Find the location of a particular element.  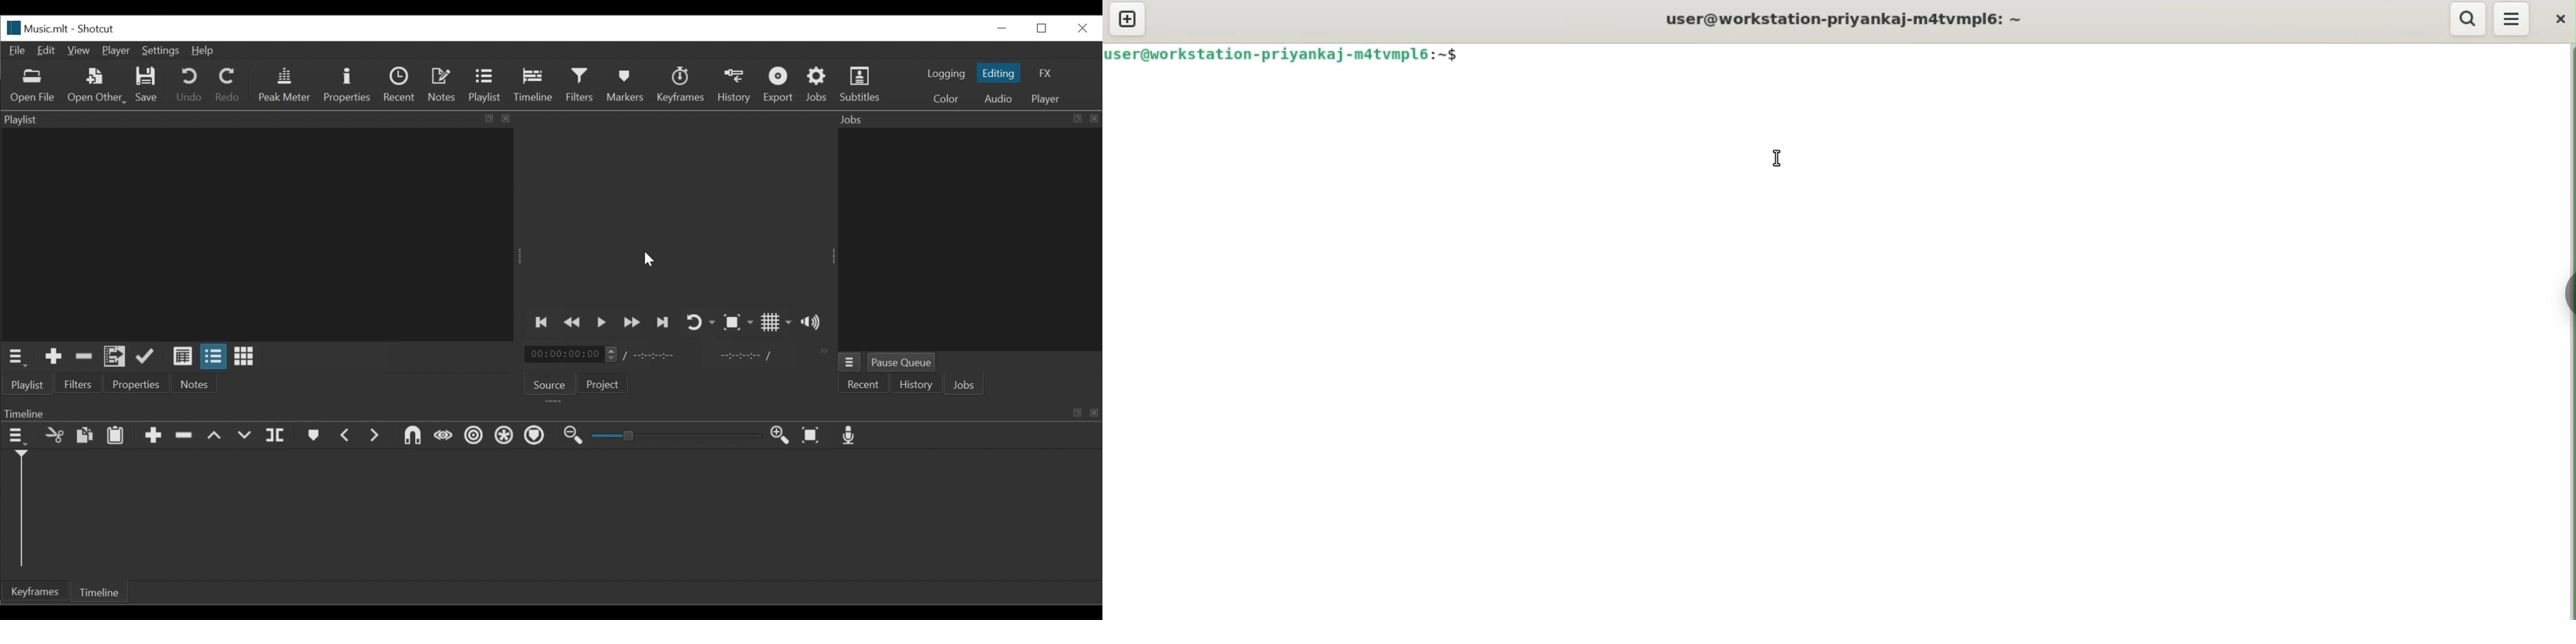

Timeline is located at coordinates (550, 411).